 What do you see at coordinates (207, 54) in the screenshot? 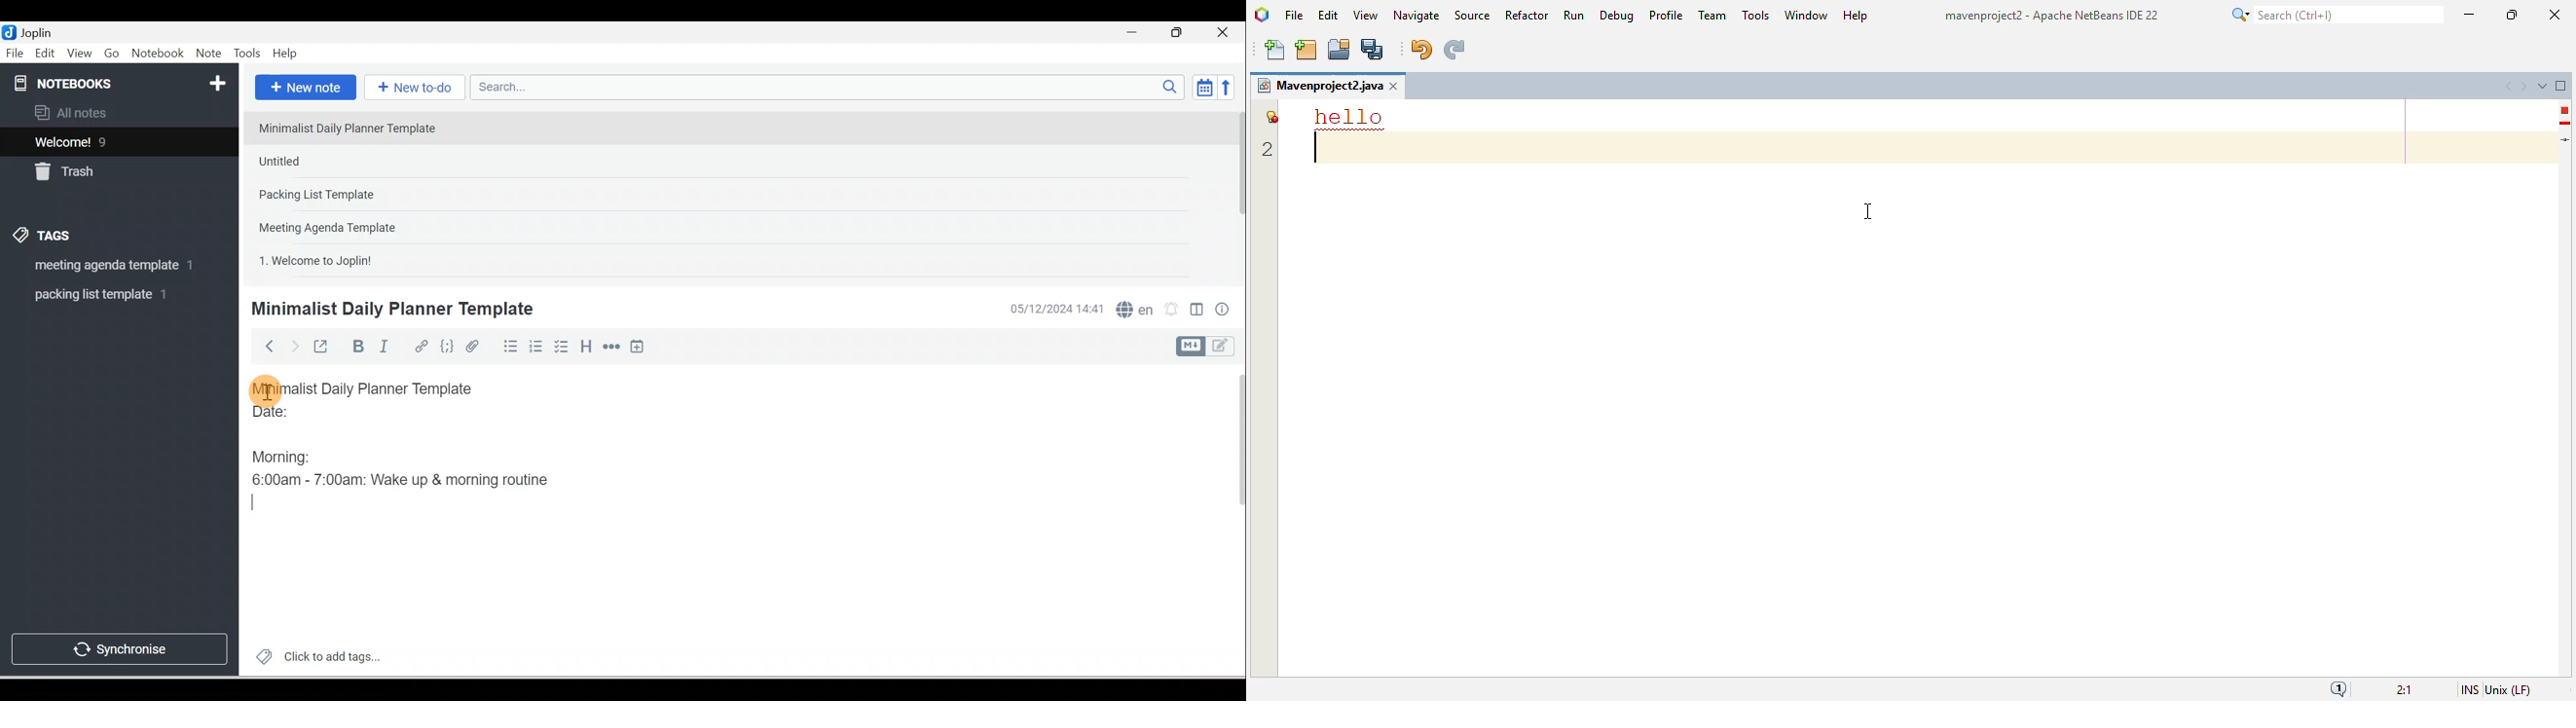
I see `Note` at bounding box center [207, 54].